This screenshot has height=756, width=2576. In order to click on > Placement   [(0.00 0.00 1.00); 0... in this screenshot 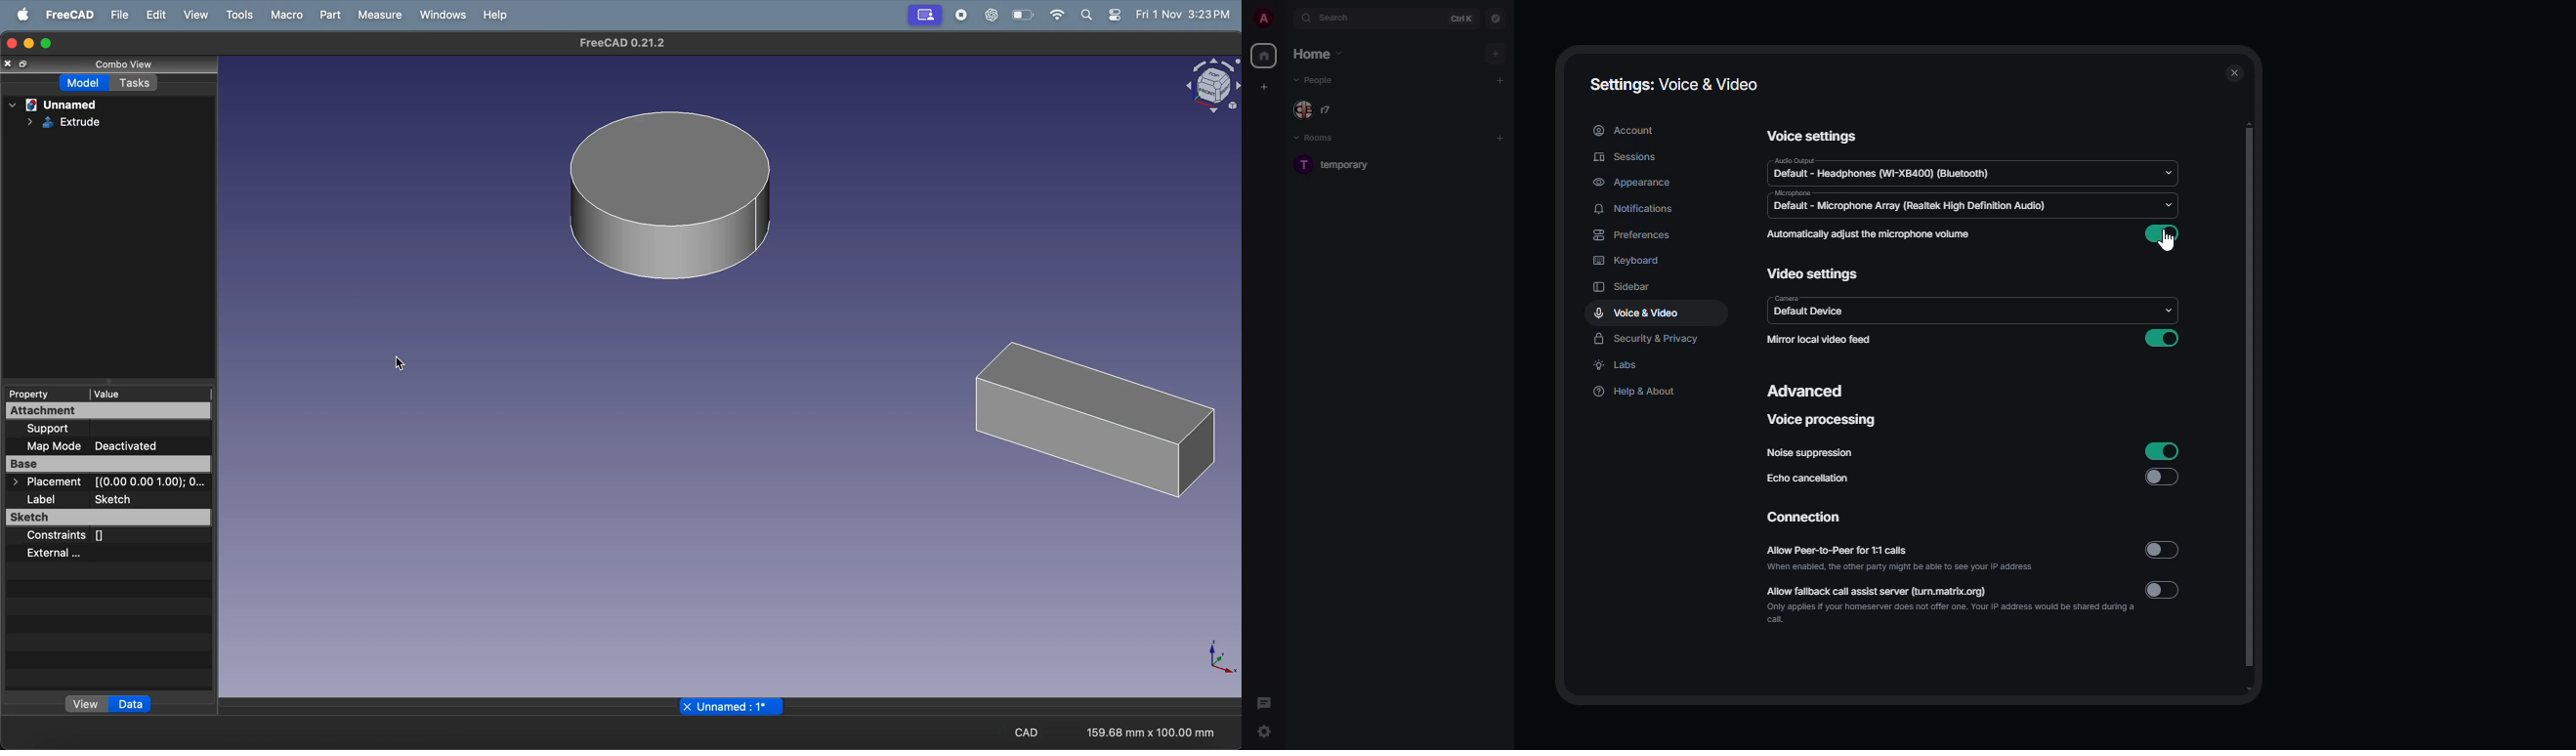, I will do `click(109, 482)`.